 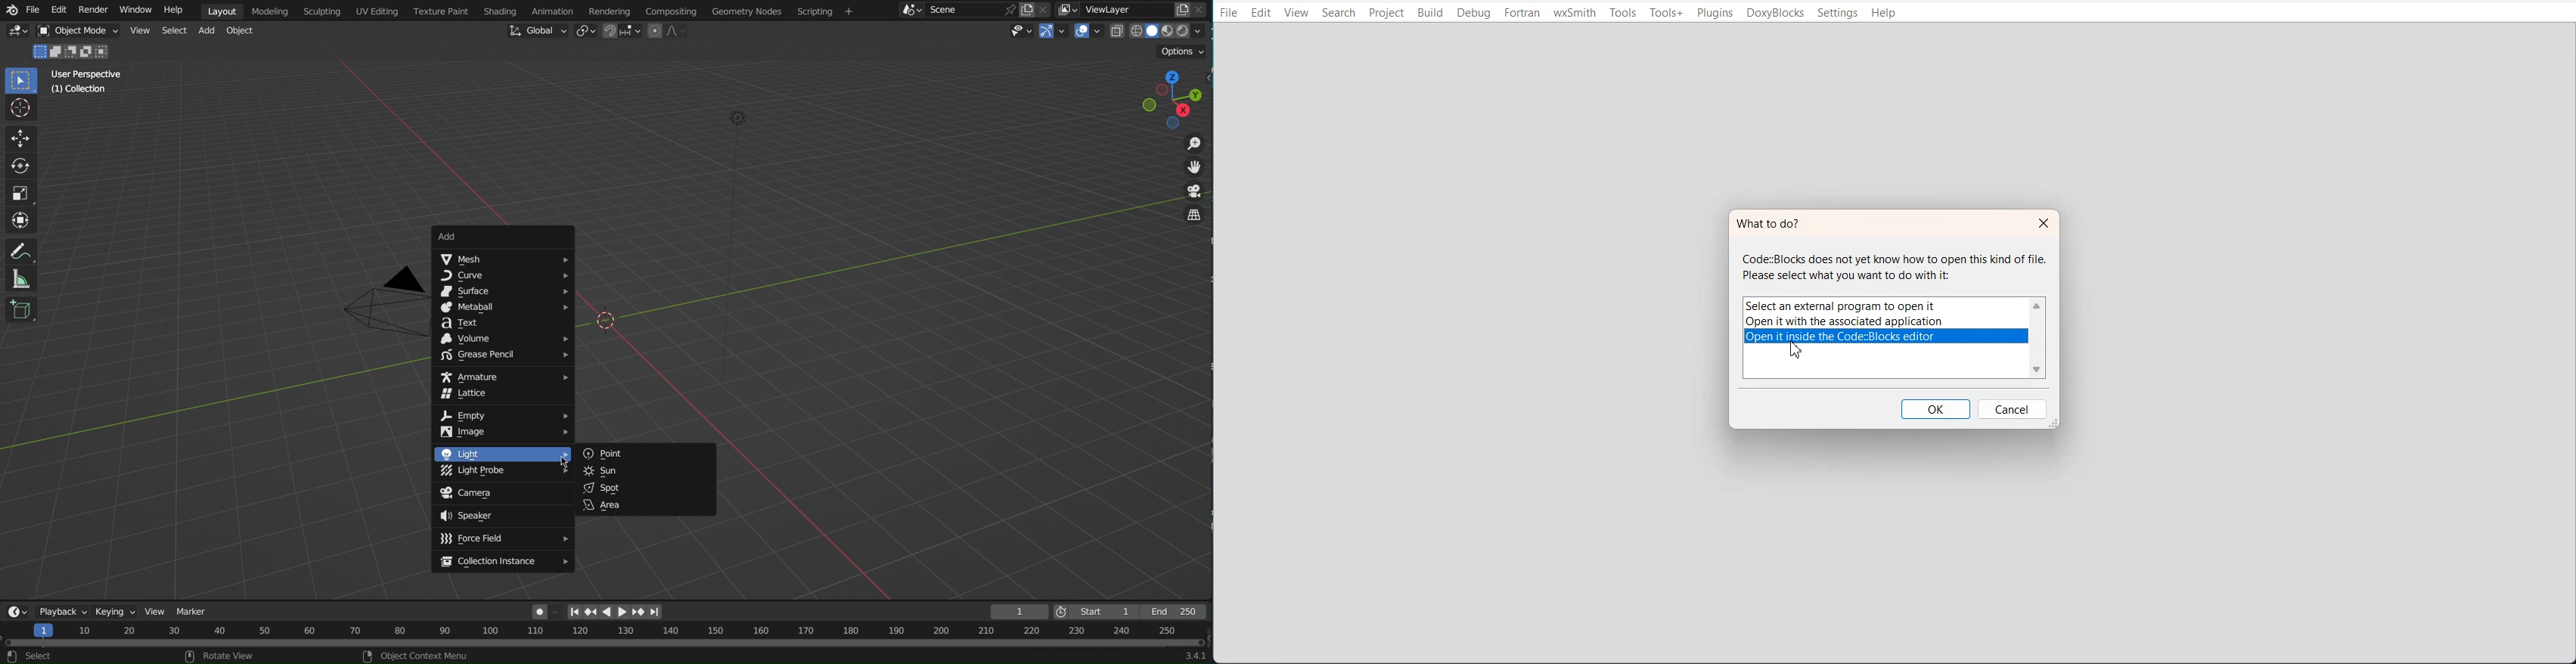 What do you see at coordinates (177, 11) in the screenshot?
I see `Help` at bounding box center [177, 11].